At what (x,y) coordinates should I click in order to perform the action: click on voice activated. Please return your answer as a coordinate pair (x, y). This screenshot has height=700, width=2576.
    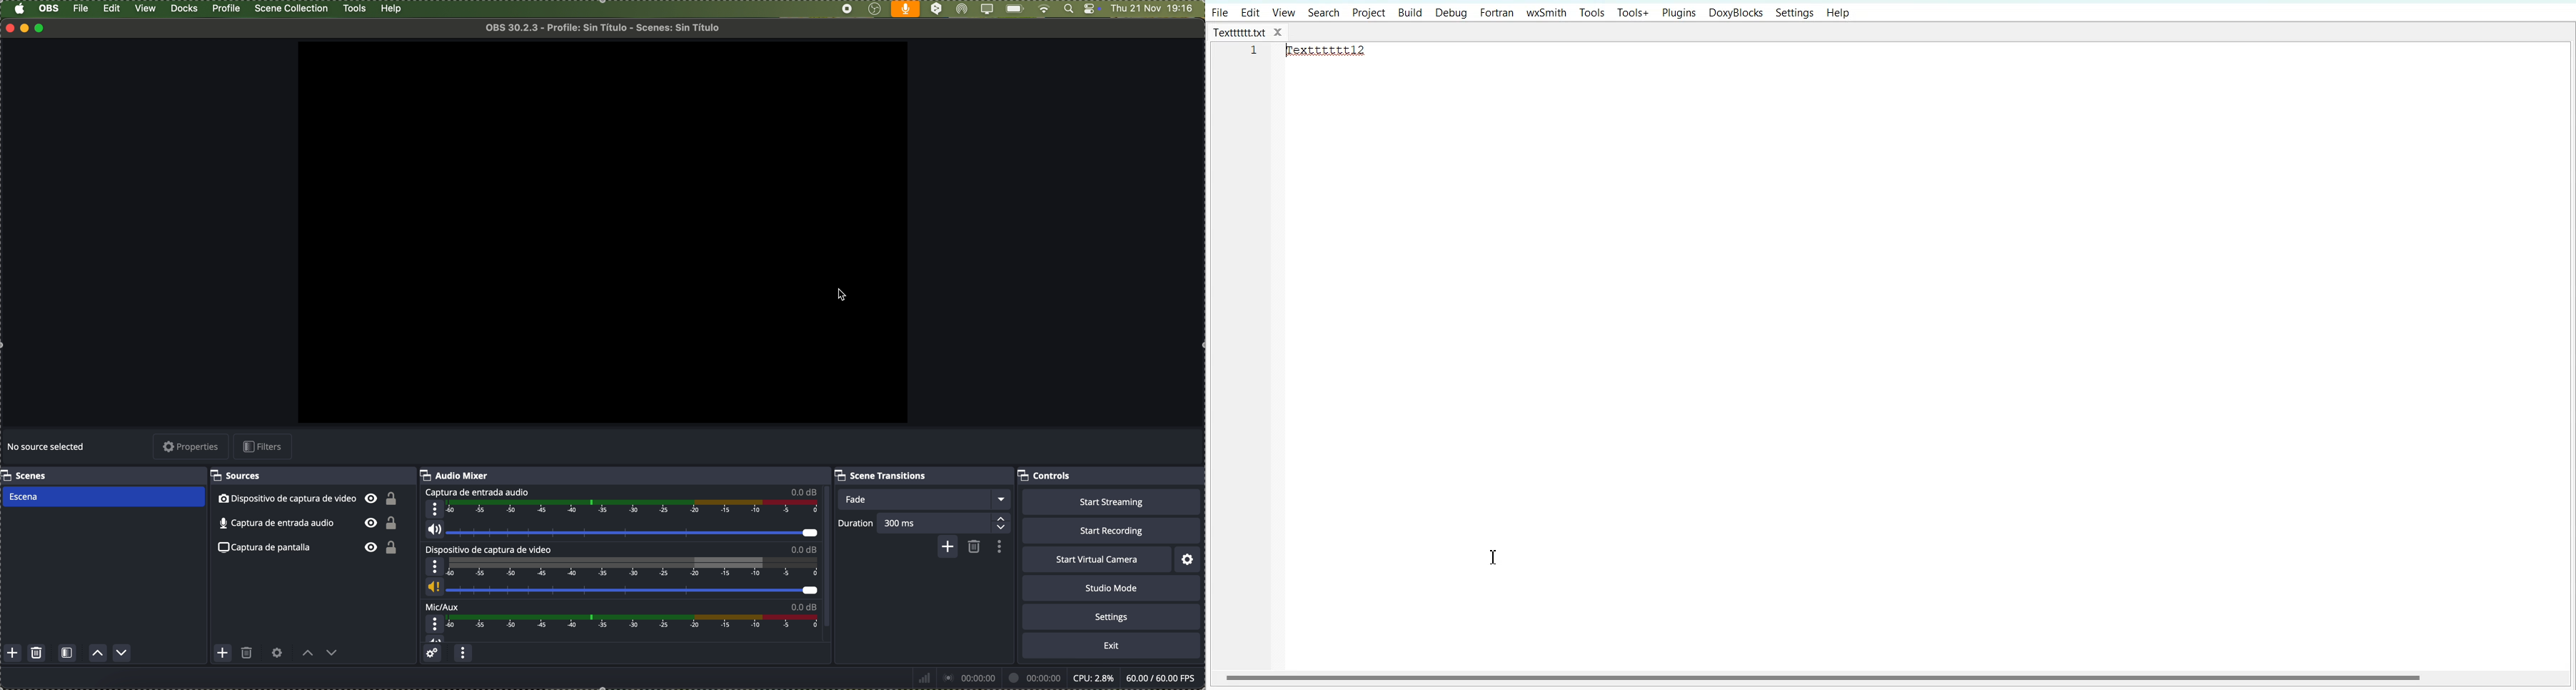
    Looking at the image, I should click on (906, 9).